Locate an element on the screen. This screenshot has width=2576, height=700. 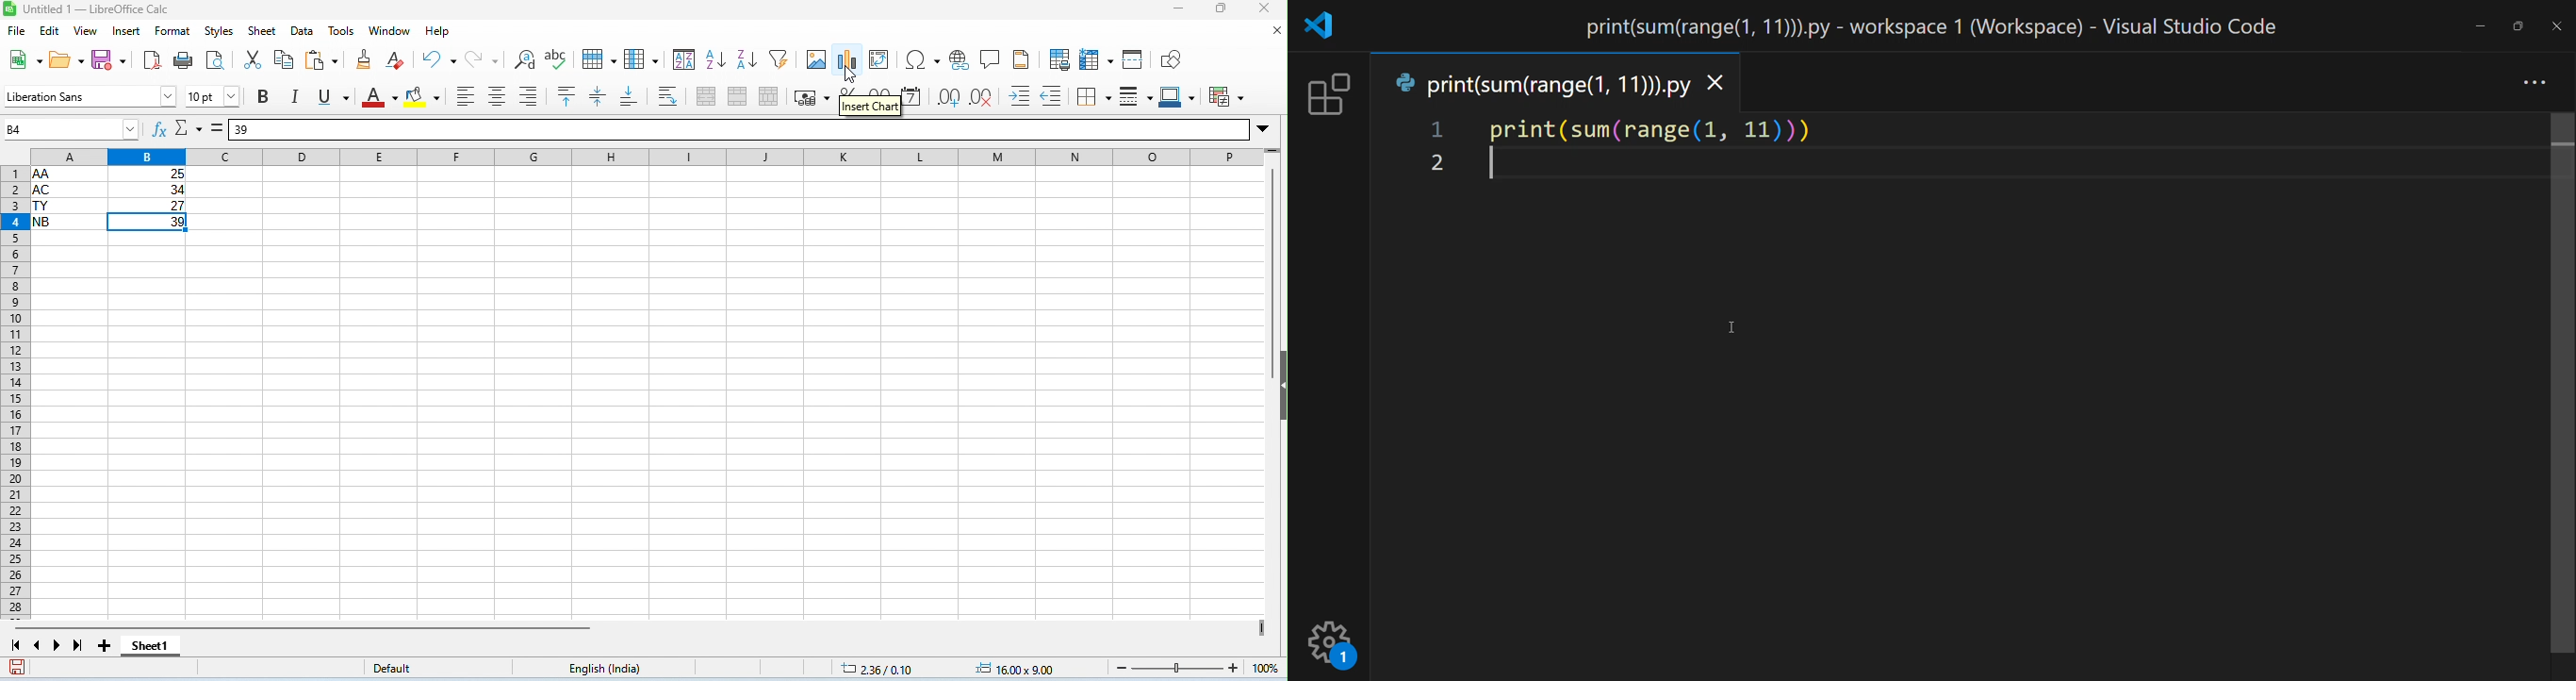
redo is located at coordinates (481, 60).